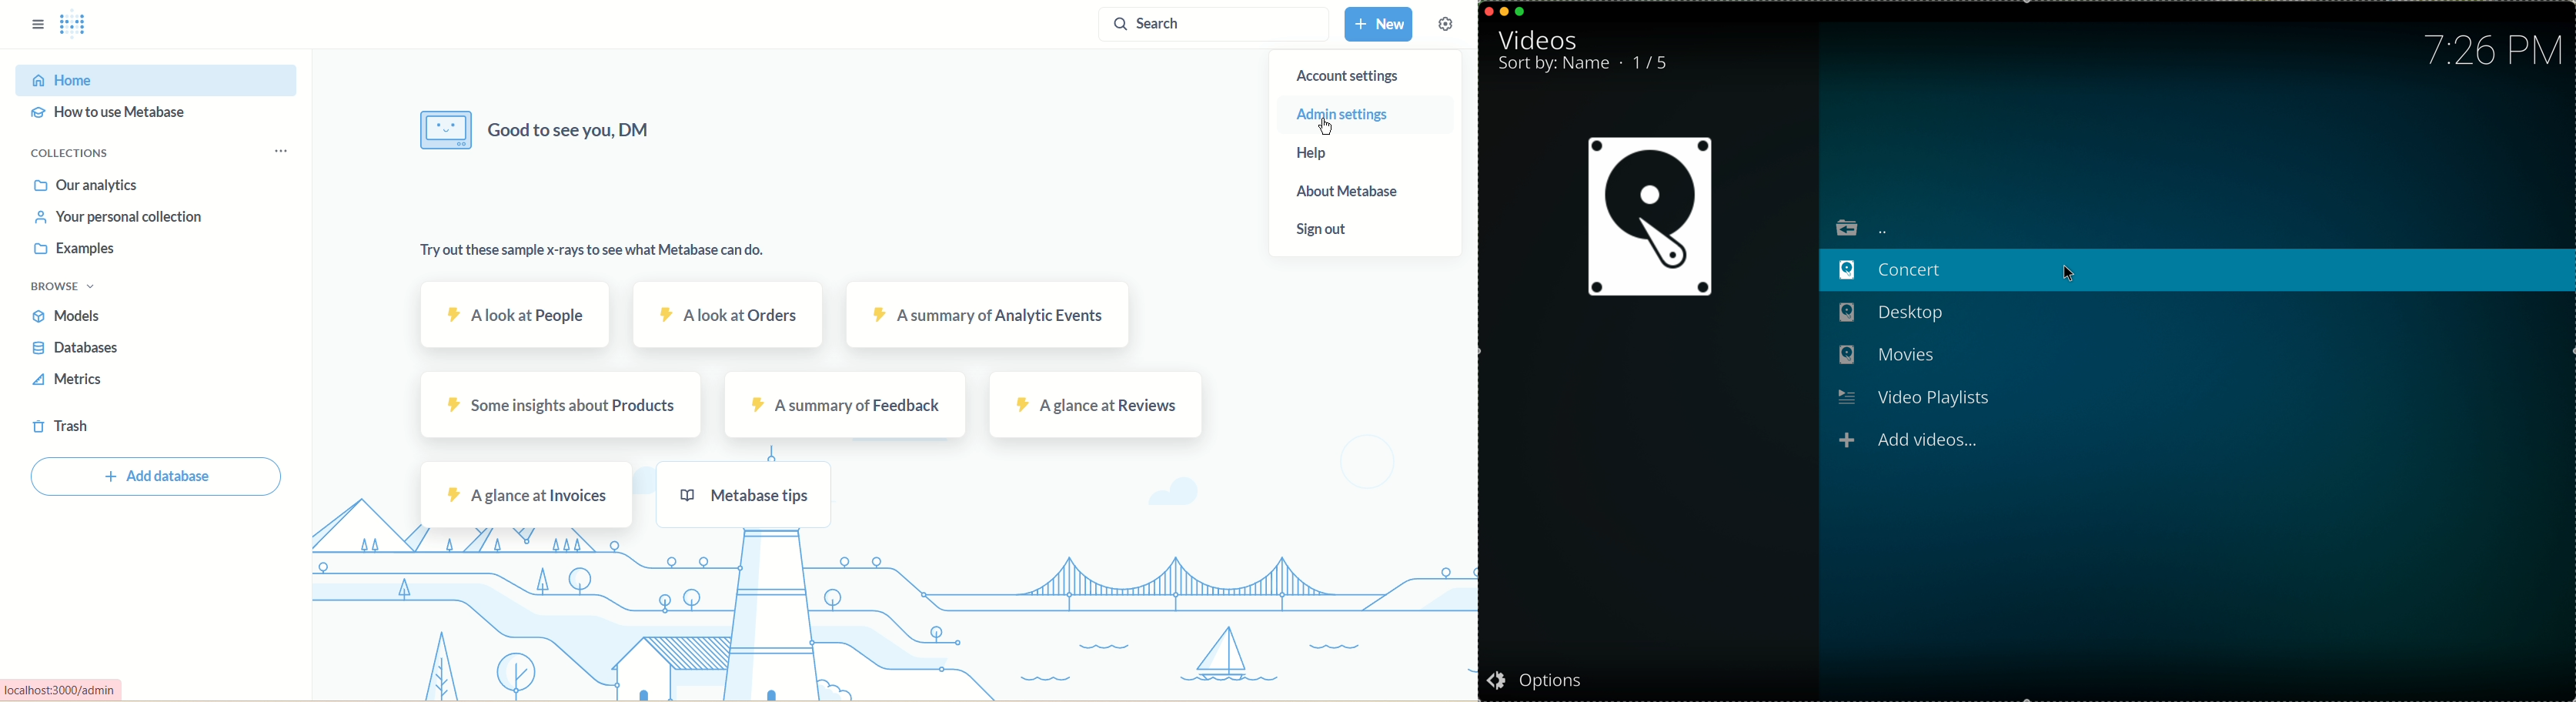 The width and height of the screenshot is (2576, 728). What do you see at coordinates (68, 316) in the screenshot?
I see `models` at bounding box center [68, 316].